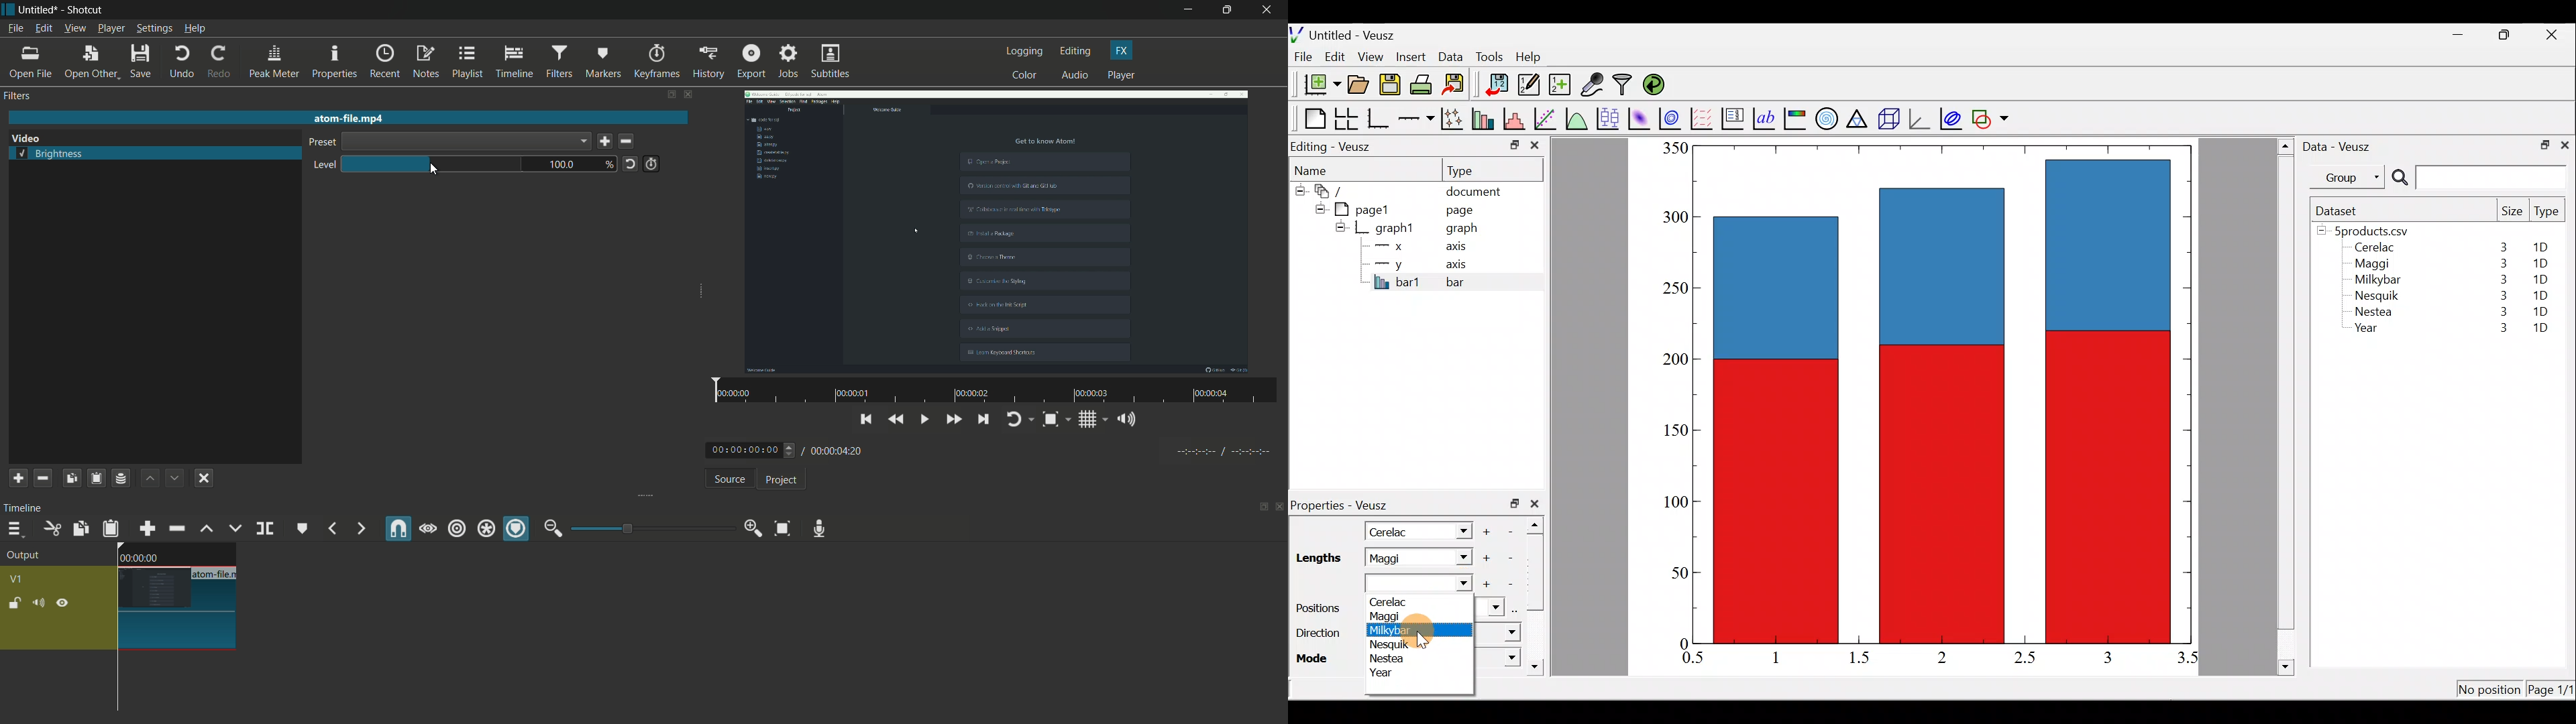 The width and height of the screenshot is (2576, 728). Describe the element at coordinates (2477, 178) in the screenshot. I see `Search bar` at that location.